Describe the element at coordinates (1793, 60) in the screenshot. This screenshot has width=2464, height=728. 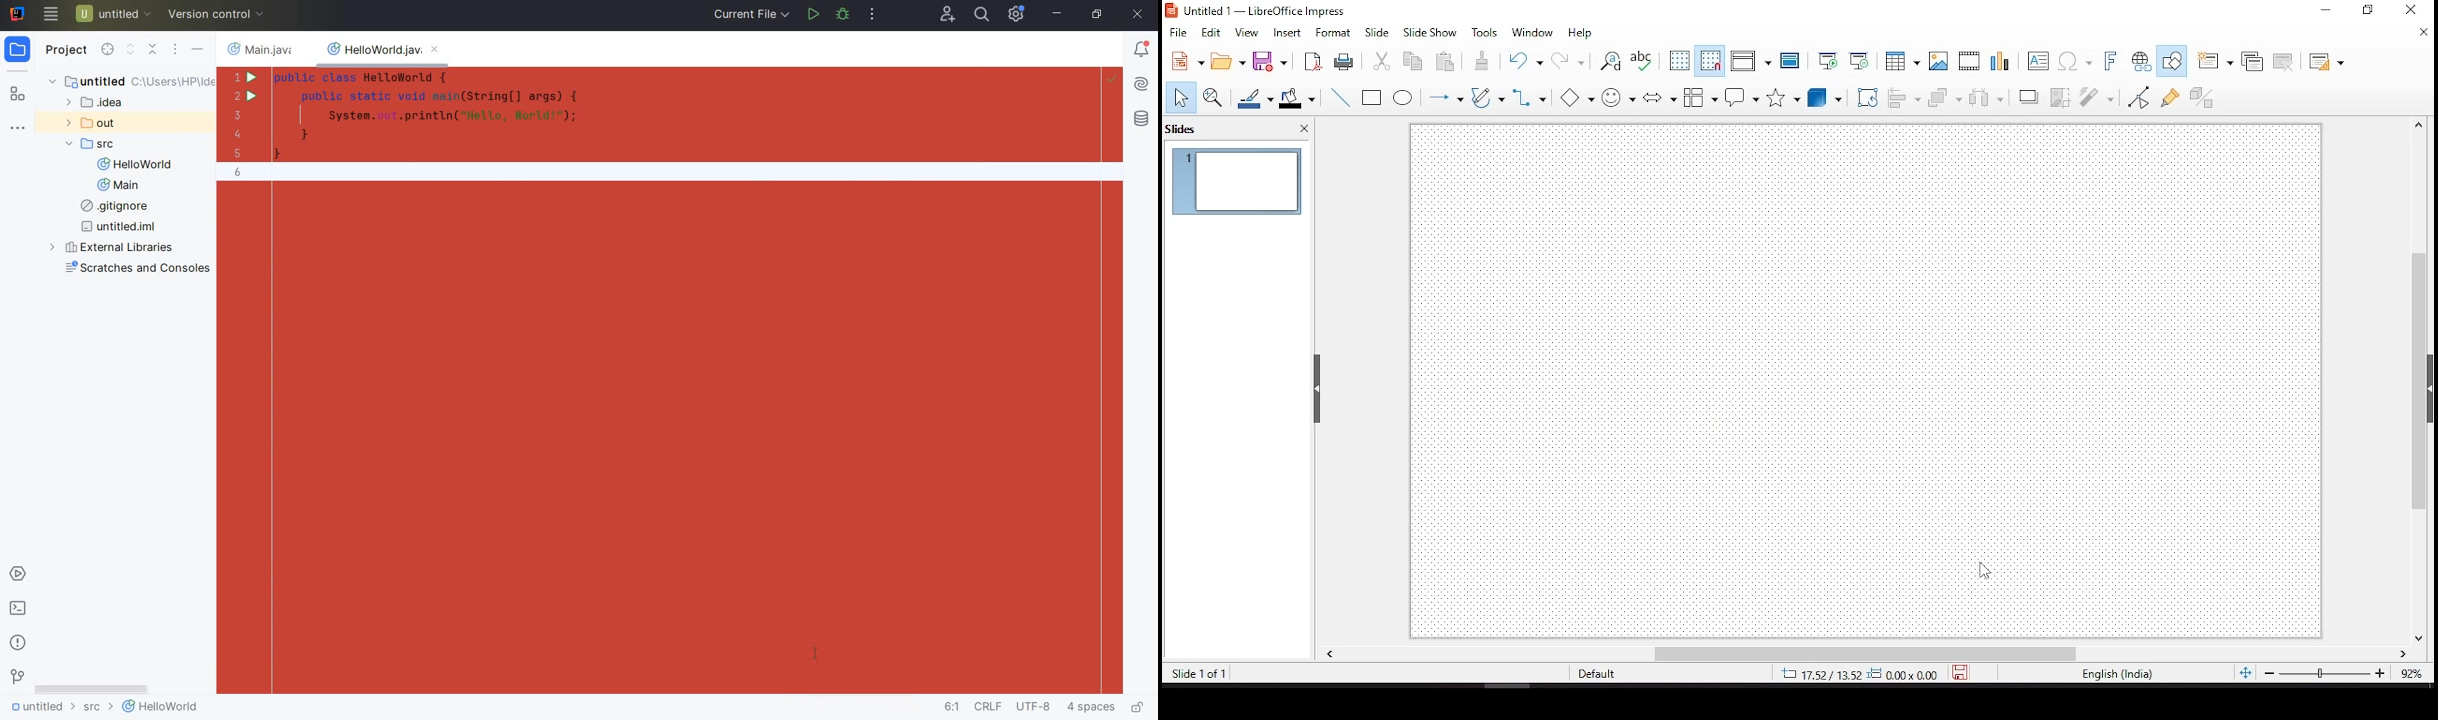
I see `master slide` at that location.